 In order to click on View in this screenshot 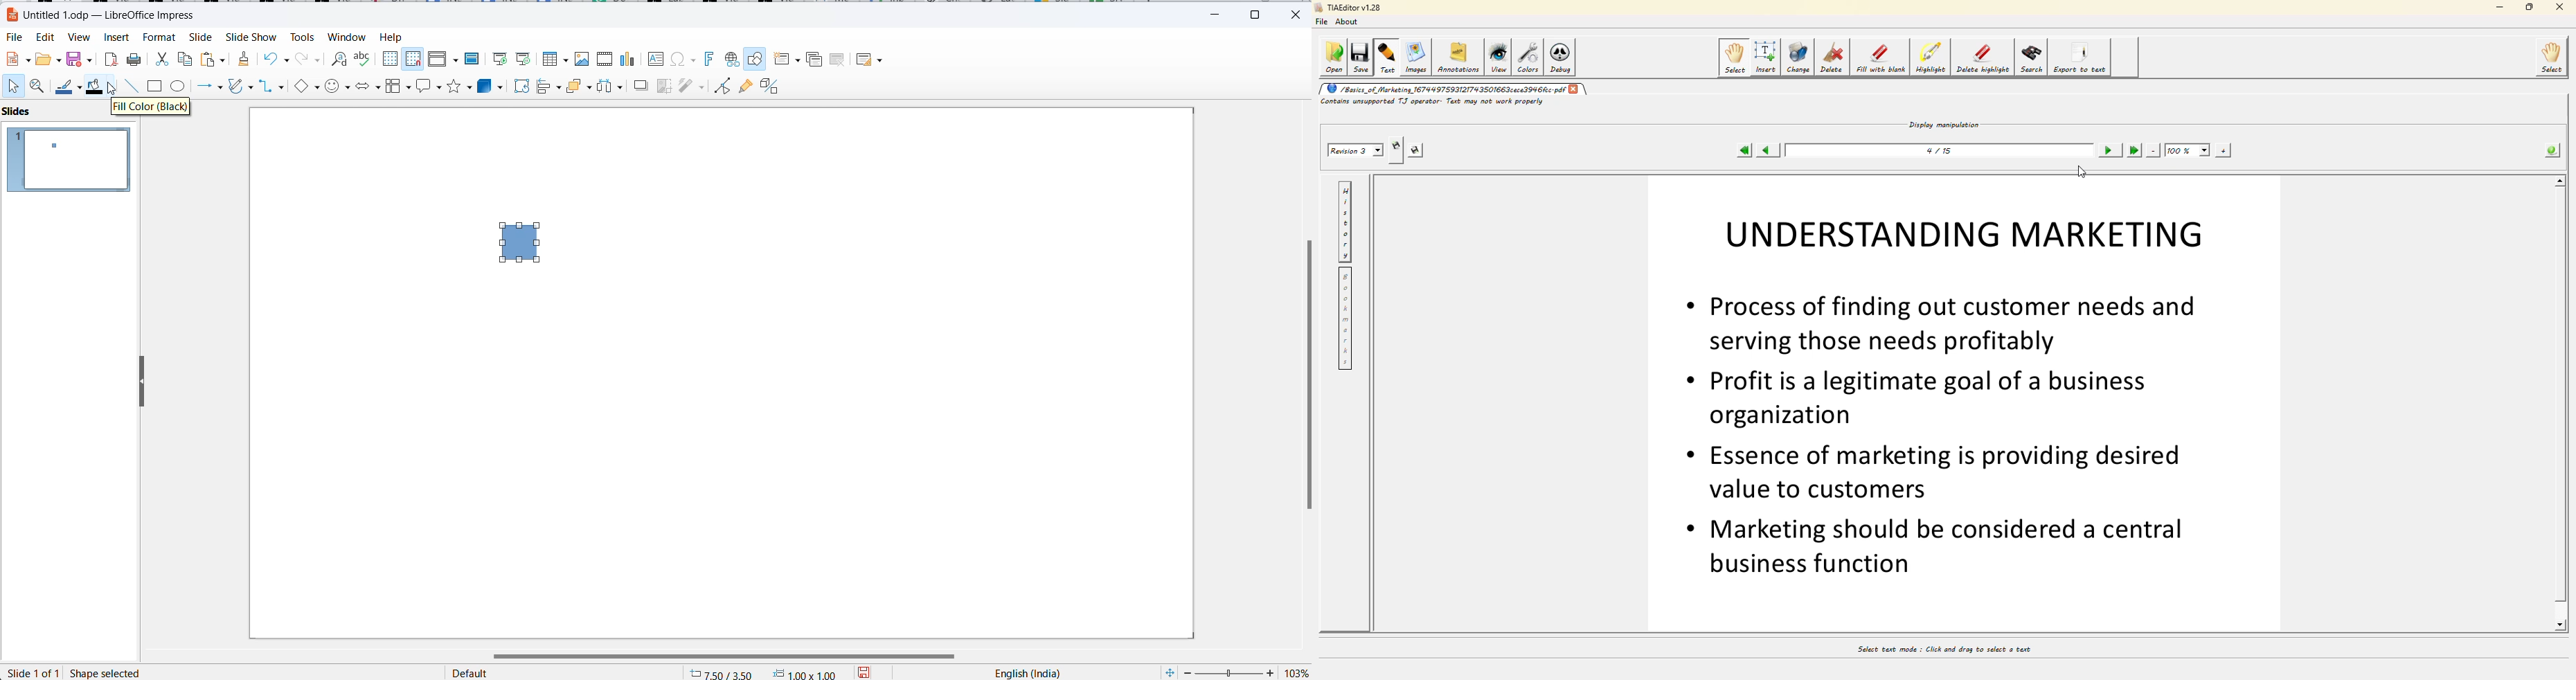, I will do `click(79, 38)`.